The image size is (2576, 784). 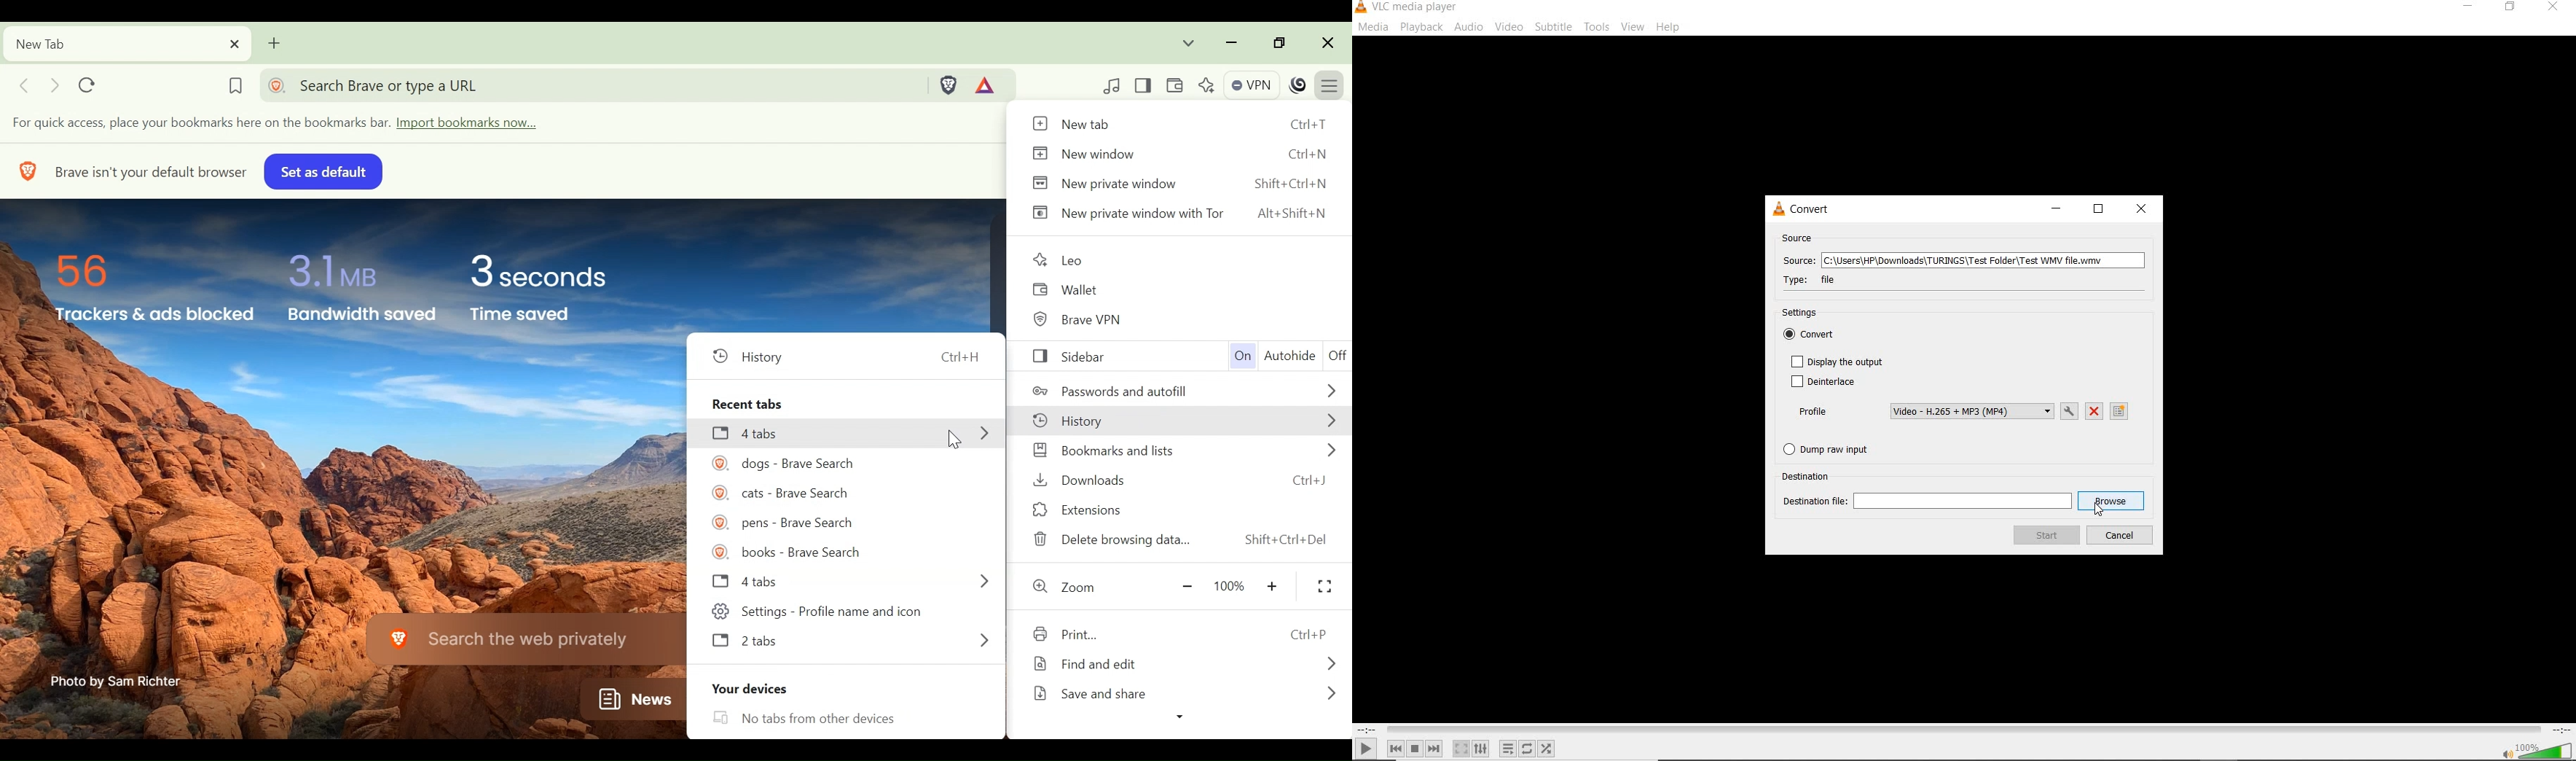 I want to click on Trackers & ads Blocked, so click(x=154, y=316).